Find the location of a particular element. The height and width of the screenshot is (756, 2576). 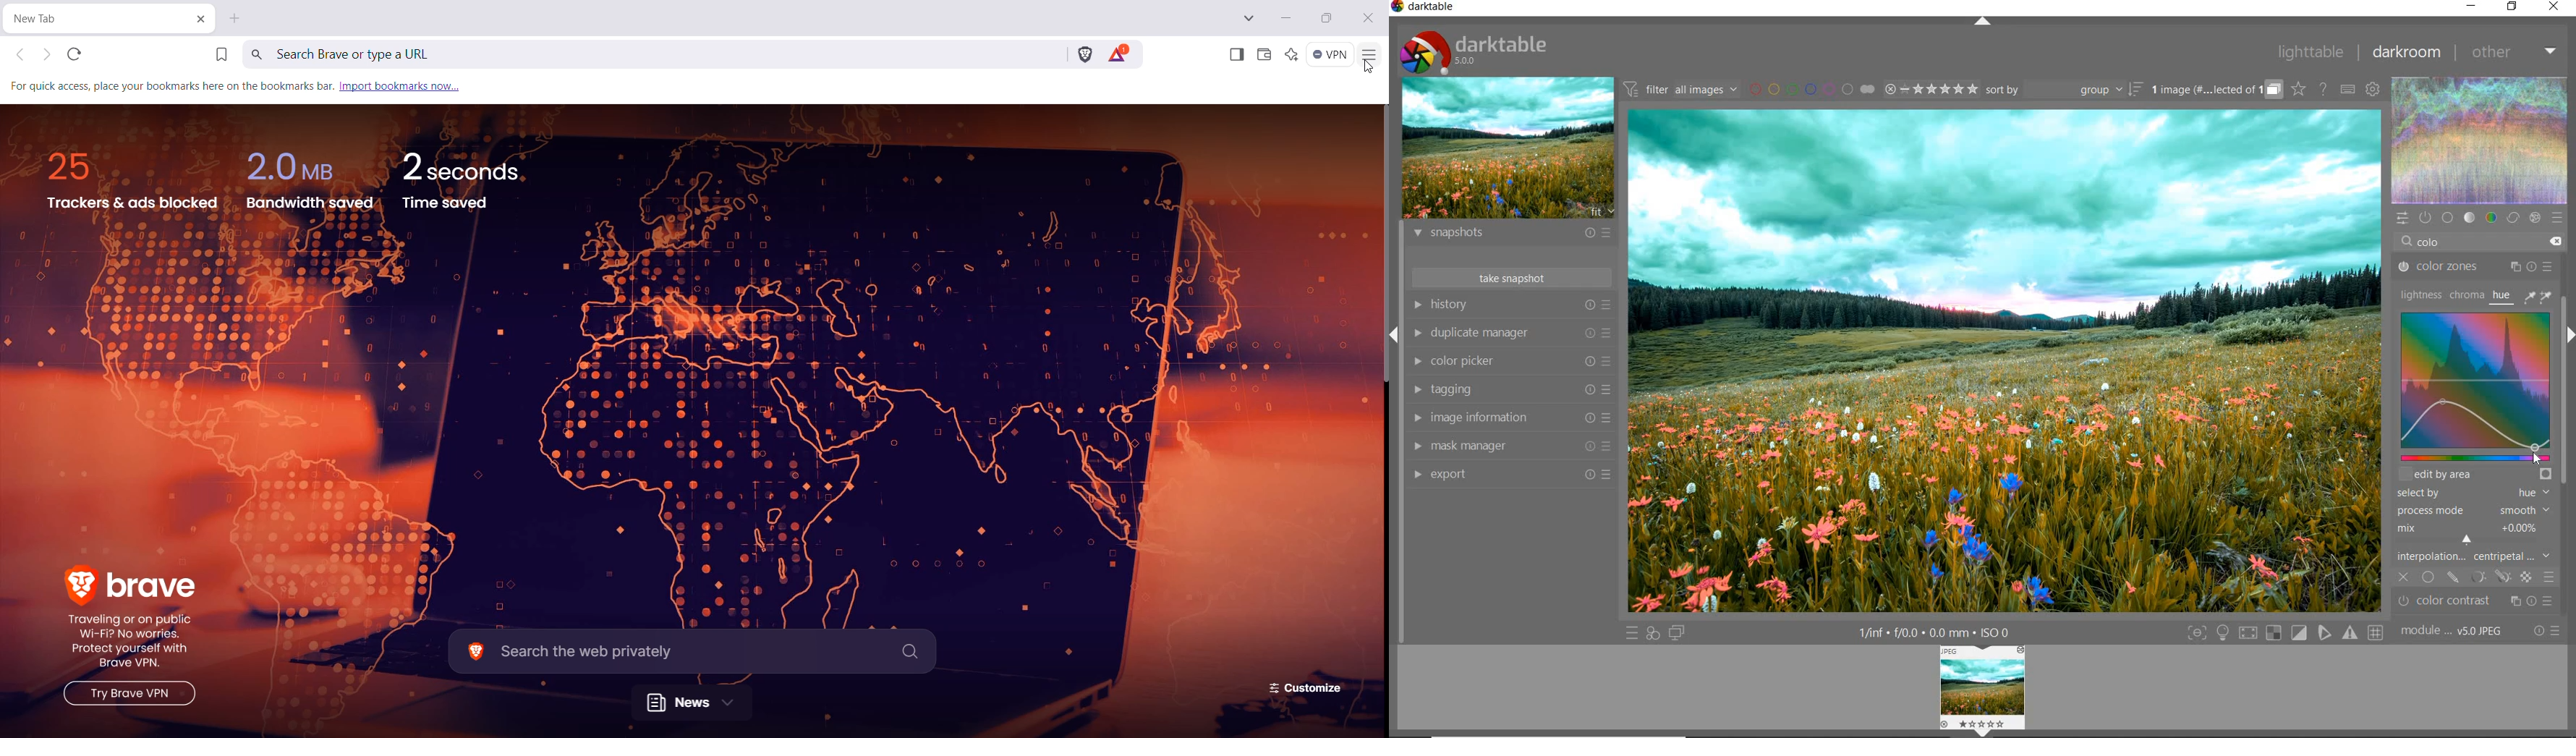

waveform is located at coordinates (2481, 141).